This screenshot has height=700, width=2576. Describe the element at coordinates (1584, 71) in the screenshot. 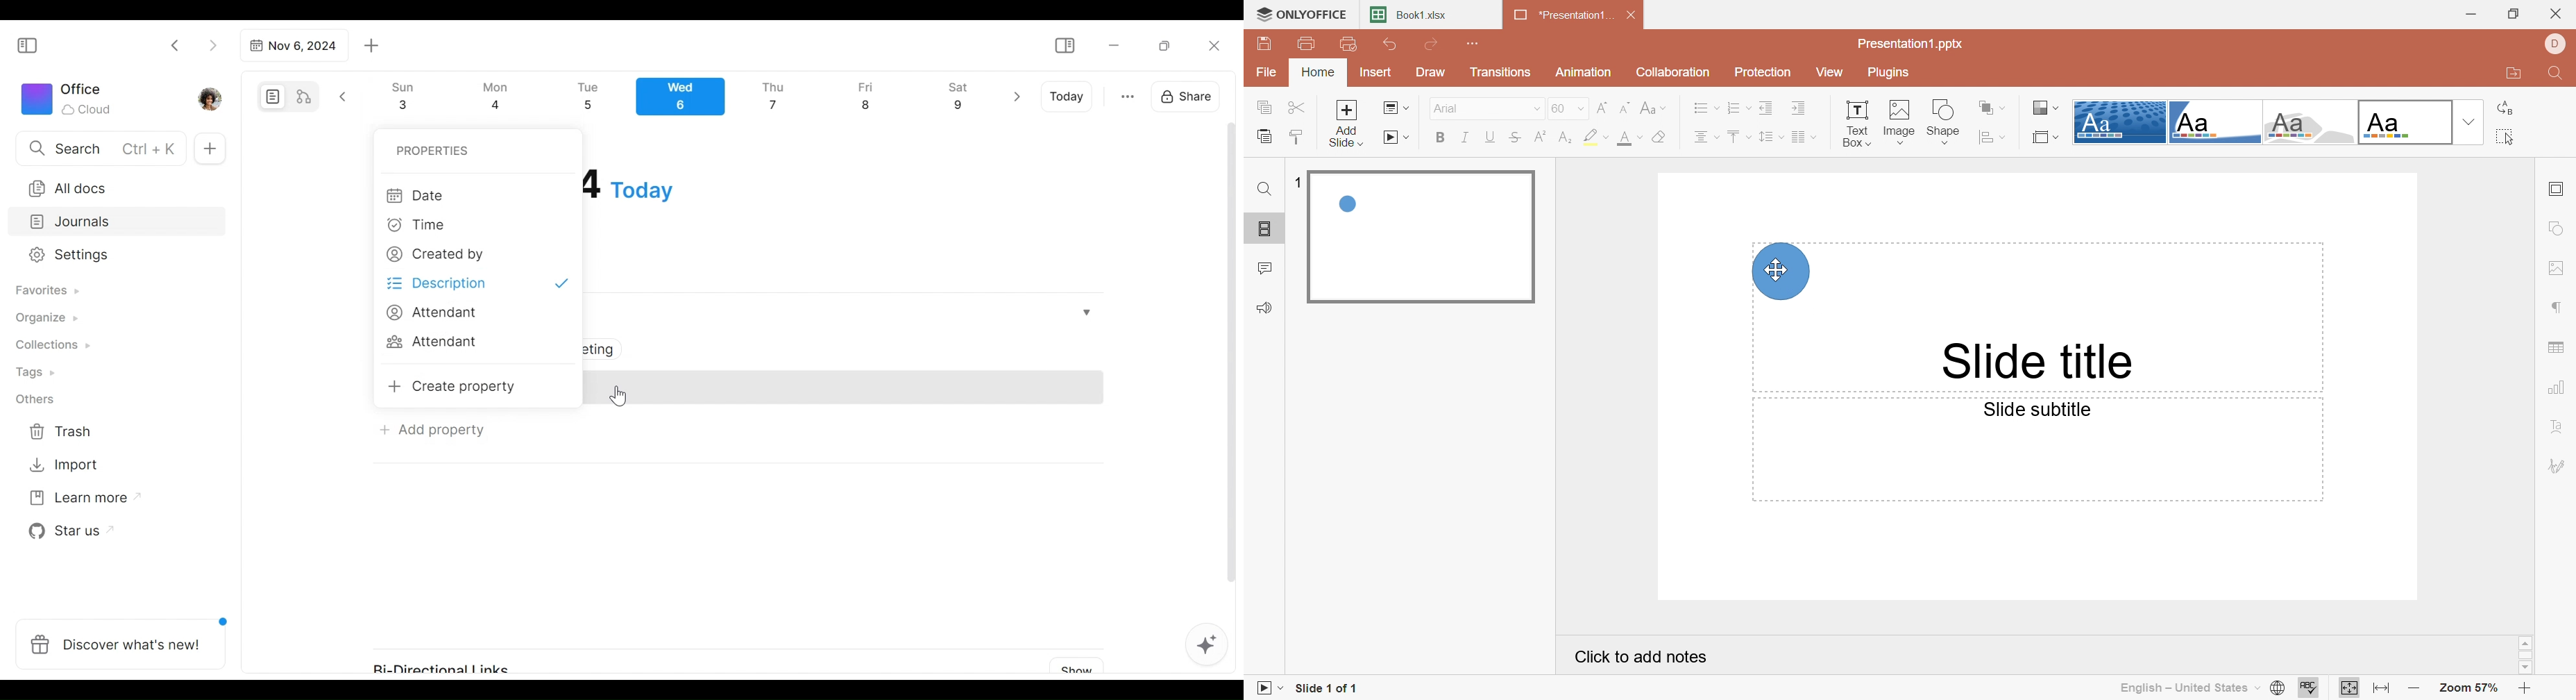

I see `Animation` at that location.